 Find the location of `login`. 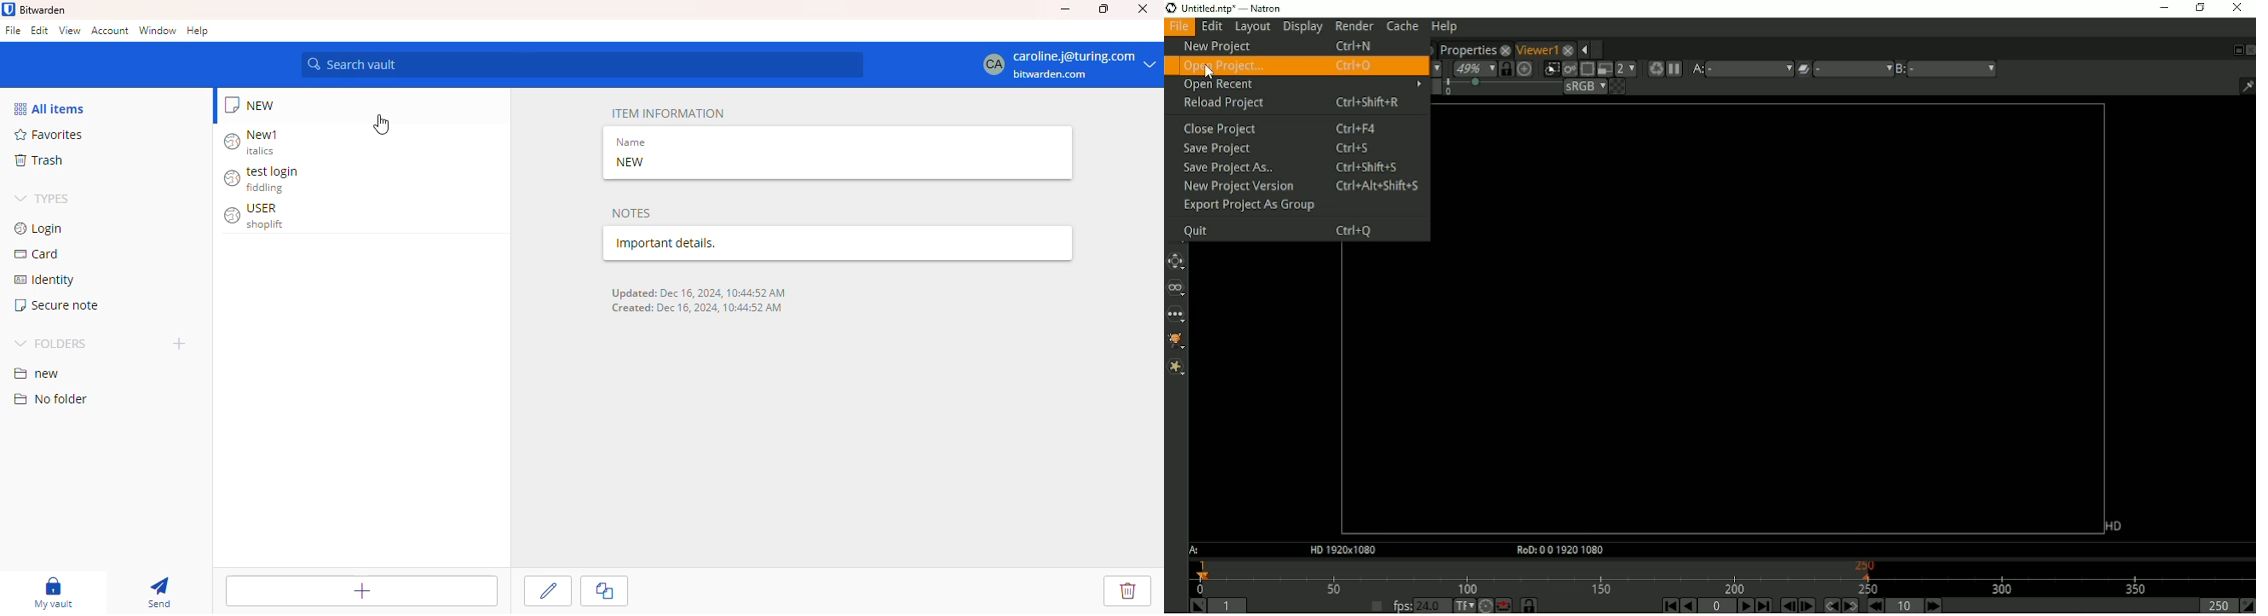

login is located at coordinates (40, 229).